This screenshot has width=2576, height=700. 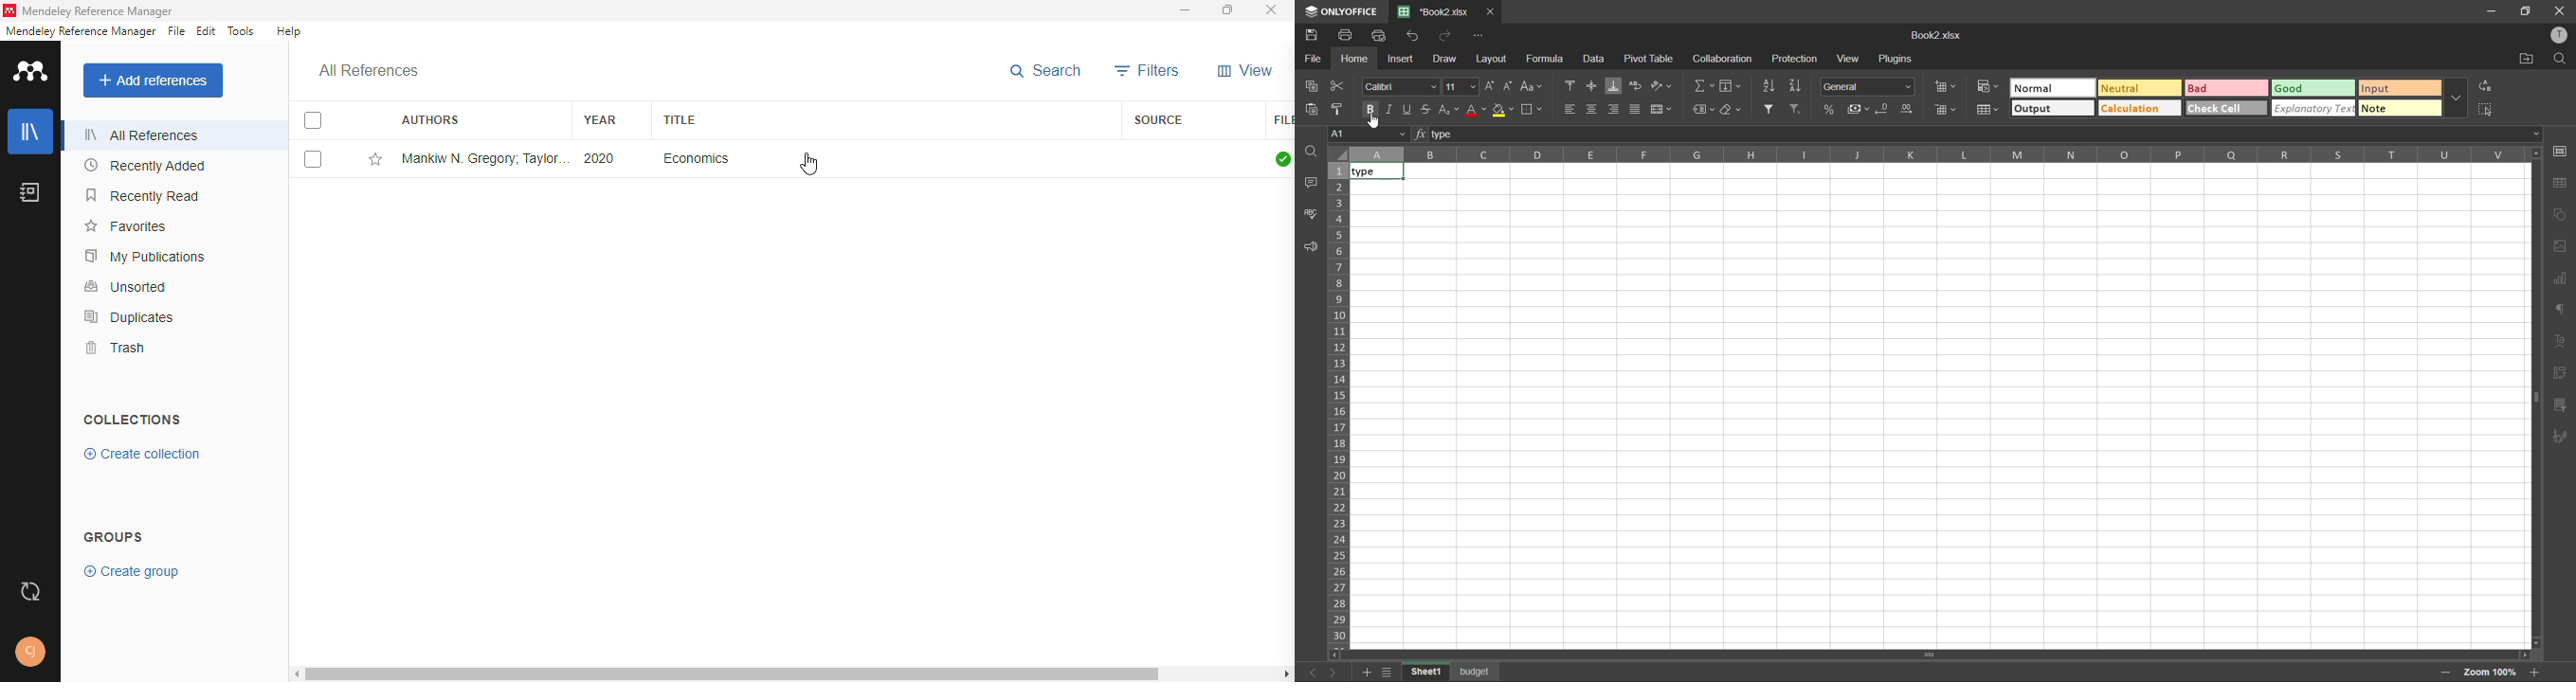 I want to click on column names, so click(x=1936, y=154).